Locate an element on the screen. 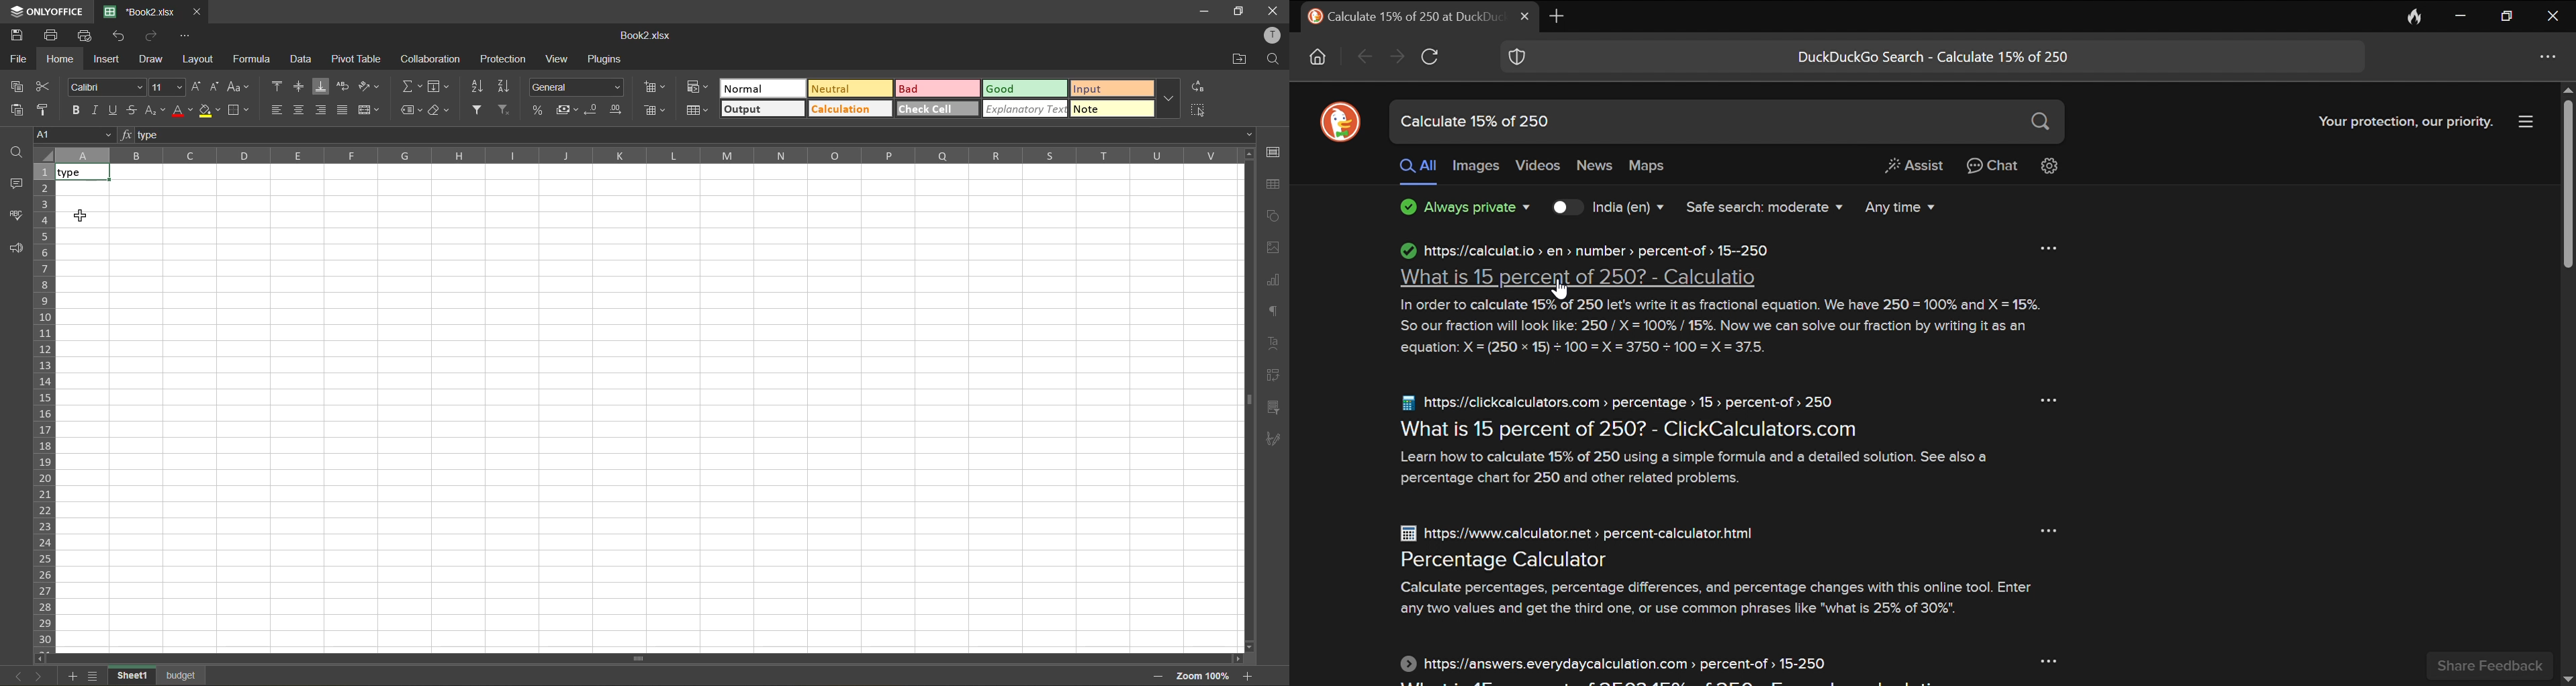 The width and height of the screenshot is (2576, 700). align center is located at coordinates (301, 111).